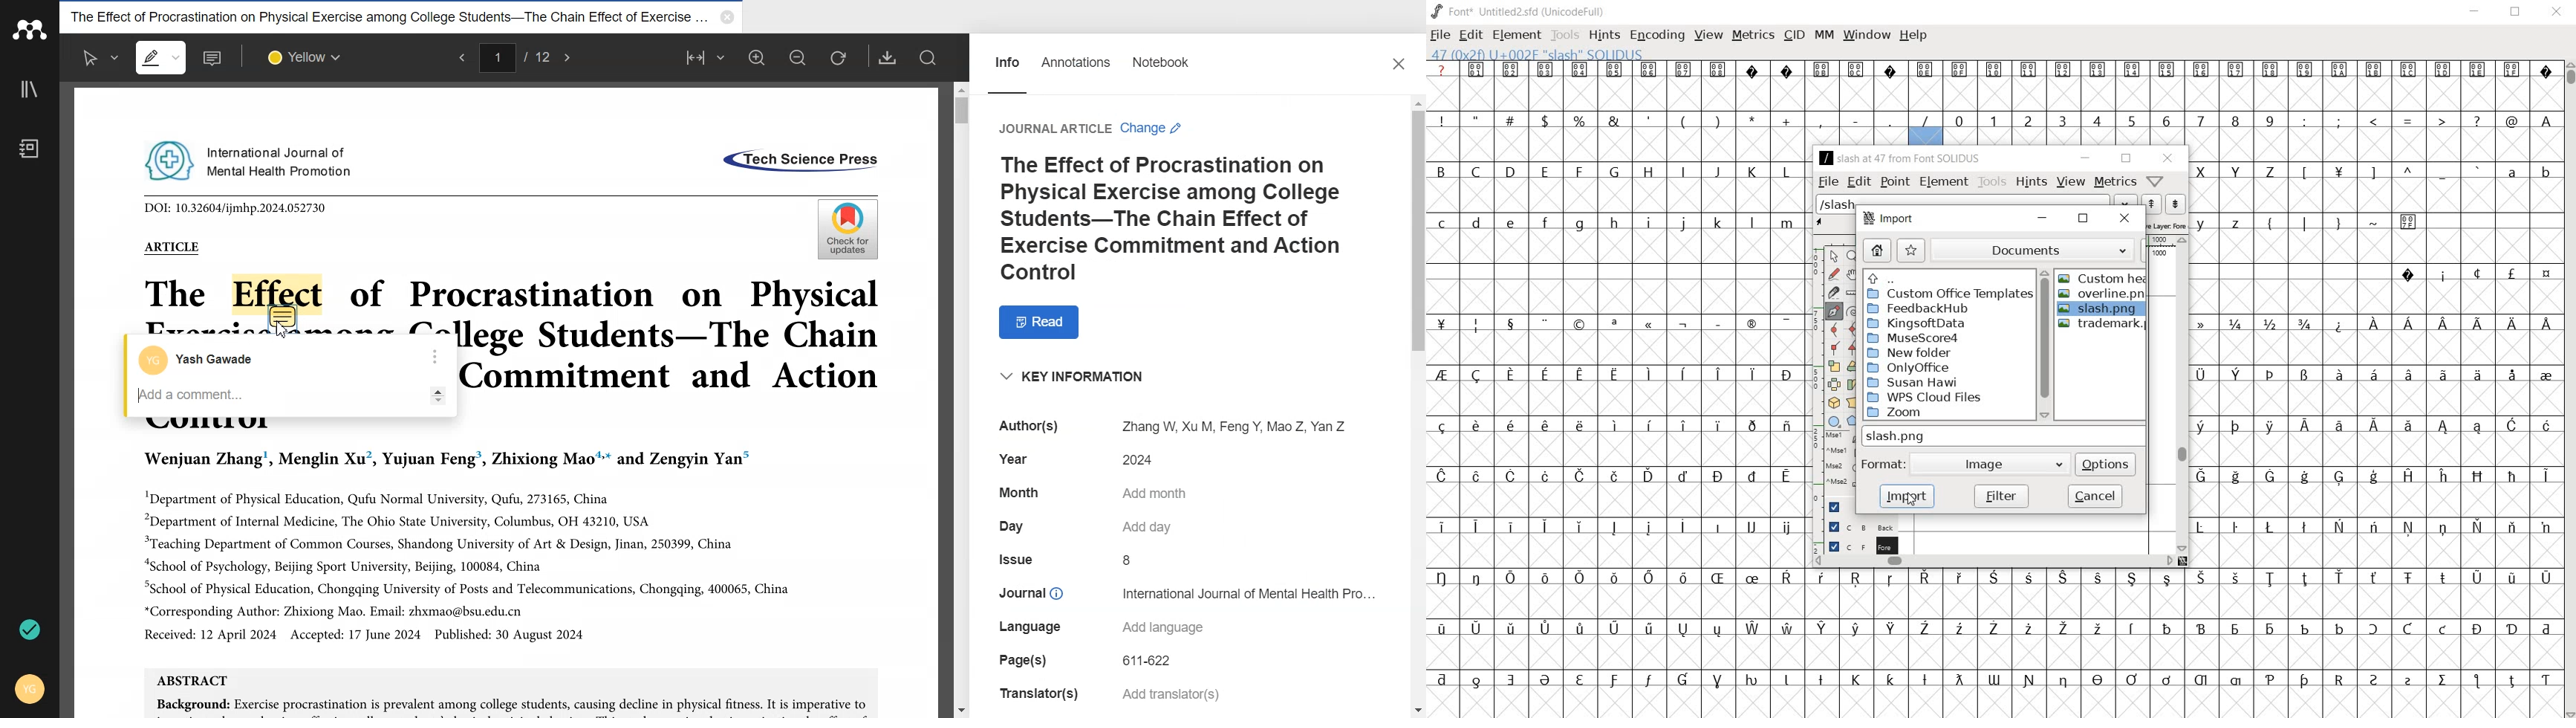  What do you see at coordinates (1834, 422) in the screenshot?
I see `rectangle or ellipse` at bounding box center [1834, 422].